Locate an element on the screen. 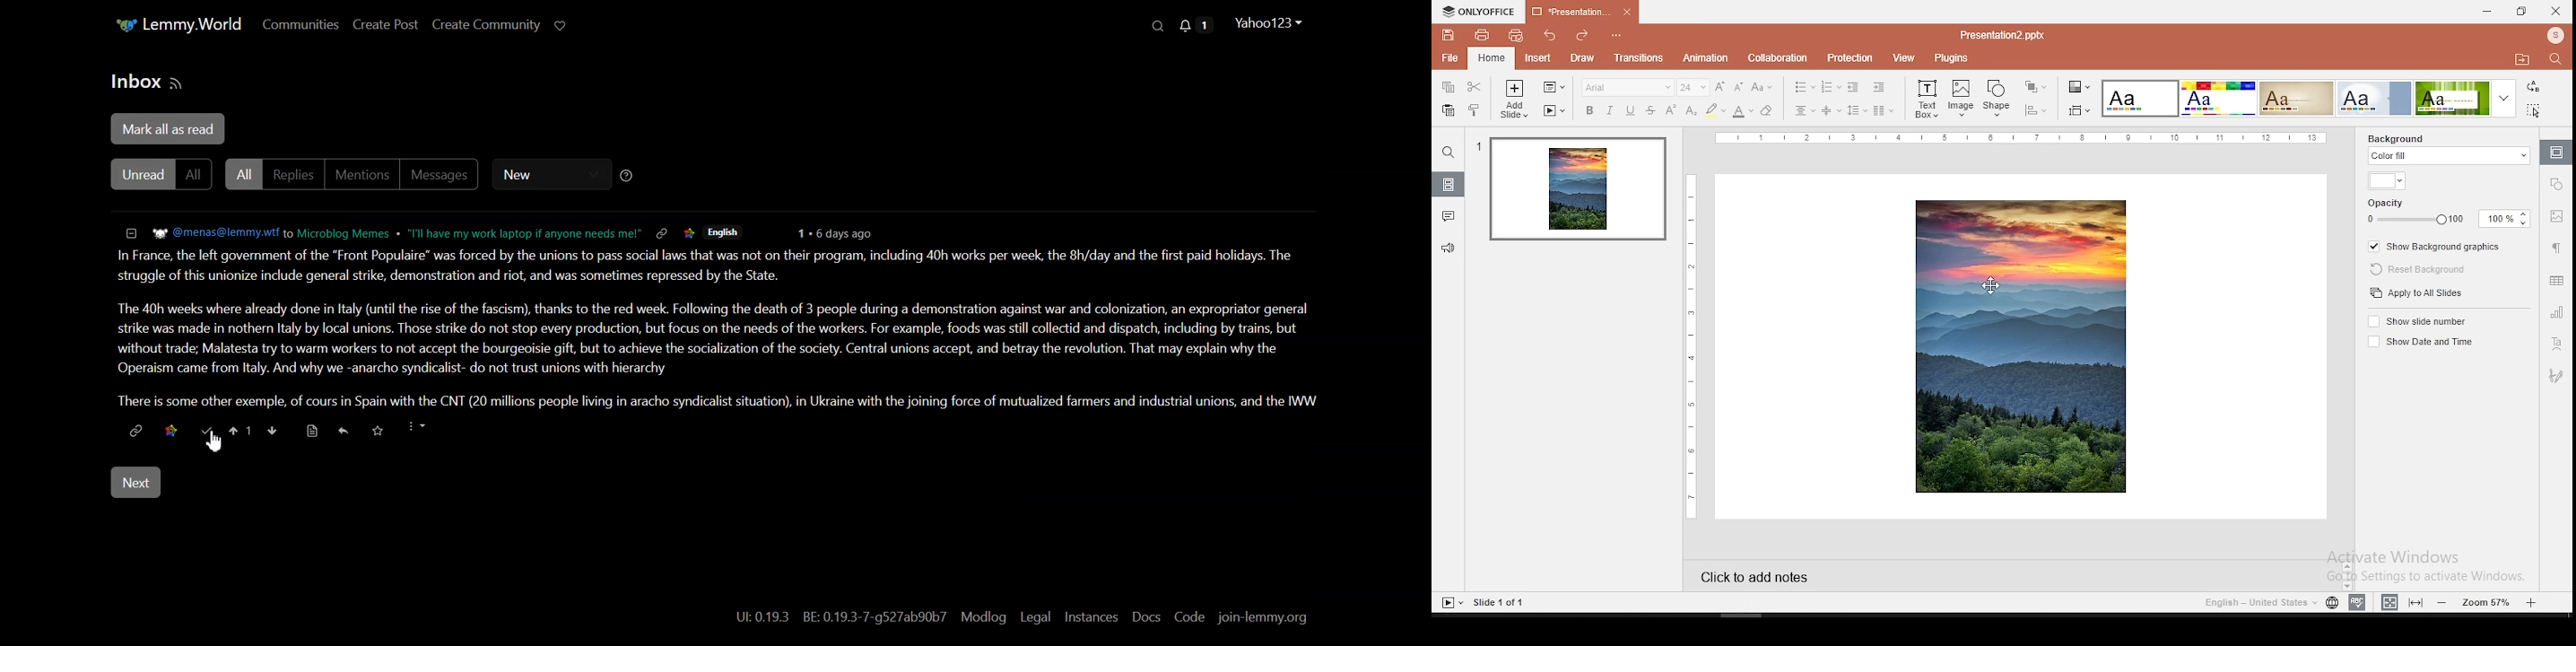 The width and height of the screenshot is (2576, 672). Text is located at coordinates (134, 80).